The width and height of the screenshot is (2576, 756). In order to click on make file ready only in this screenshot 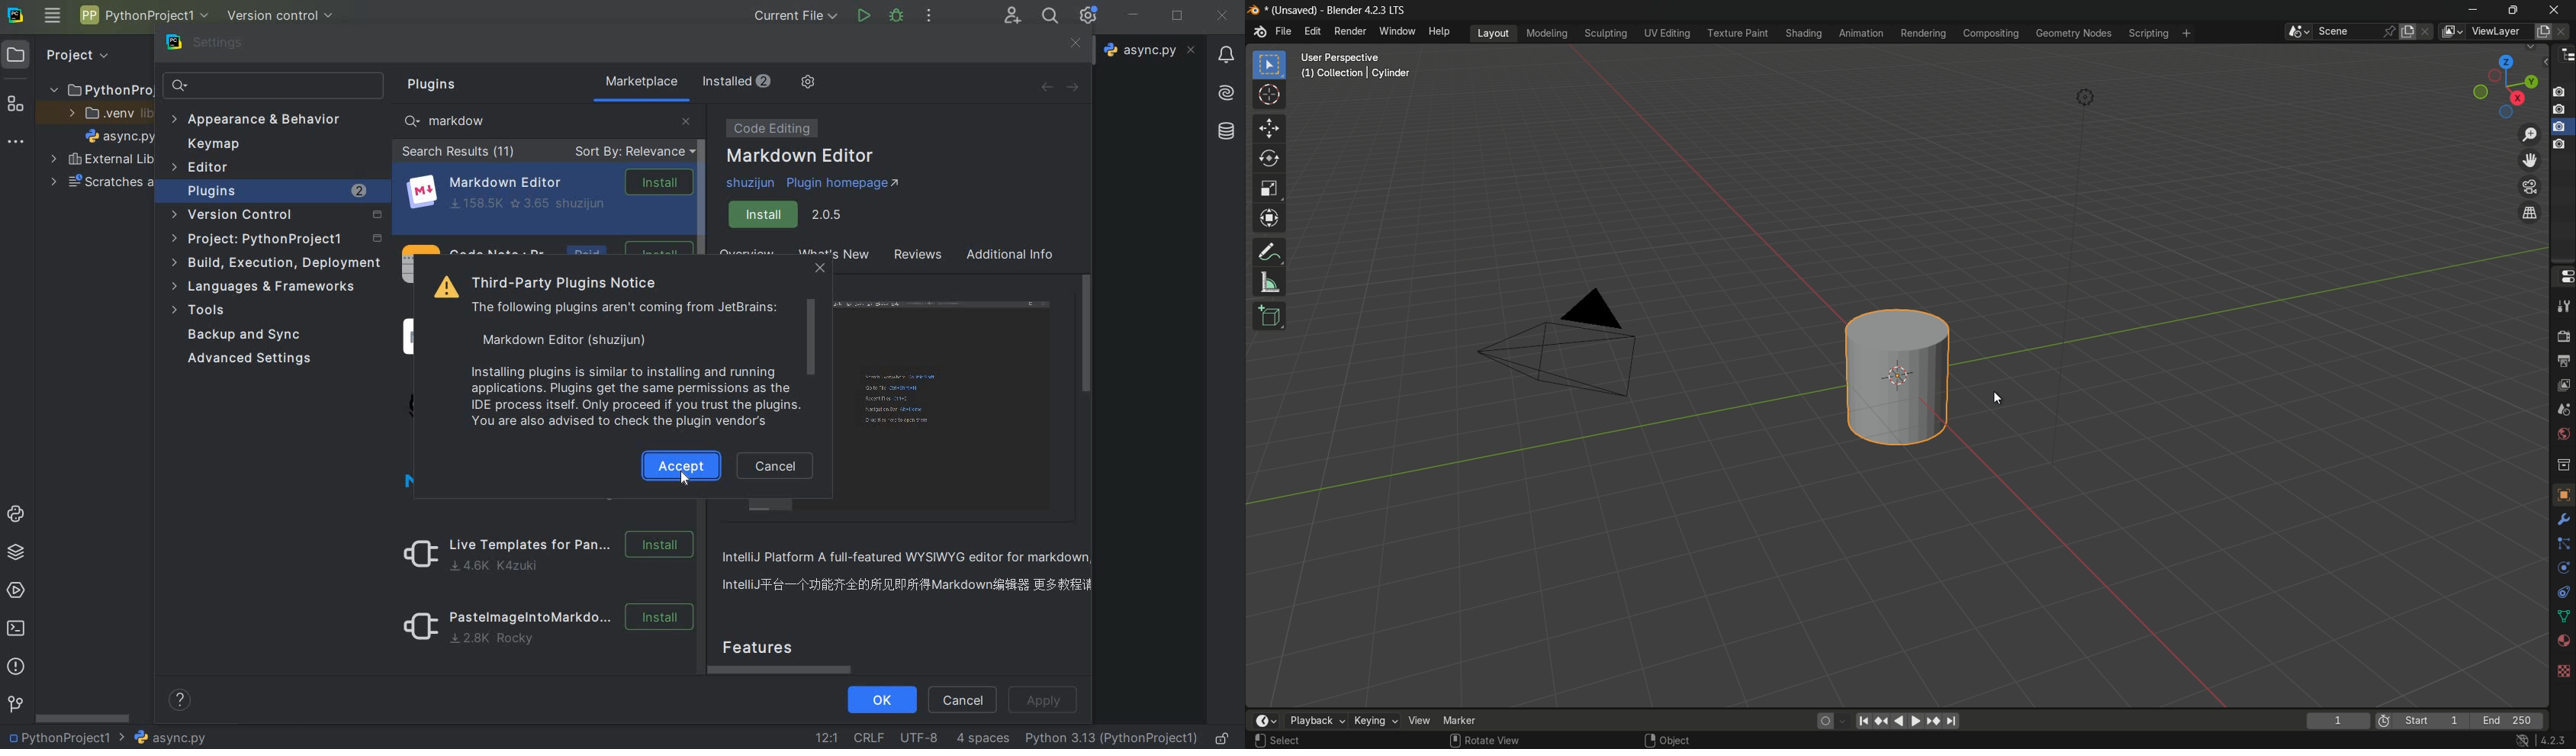, I will do `click(1225, 738)`.